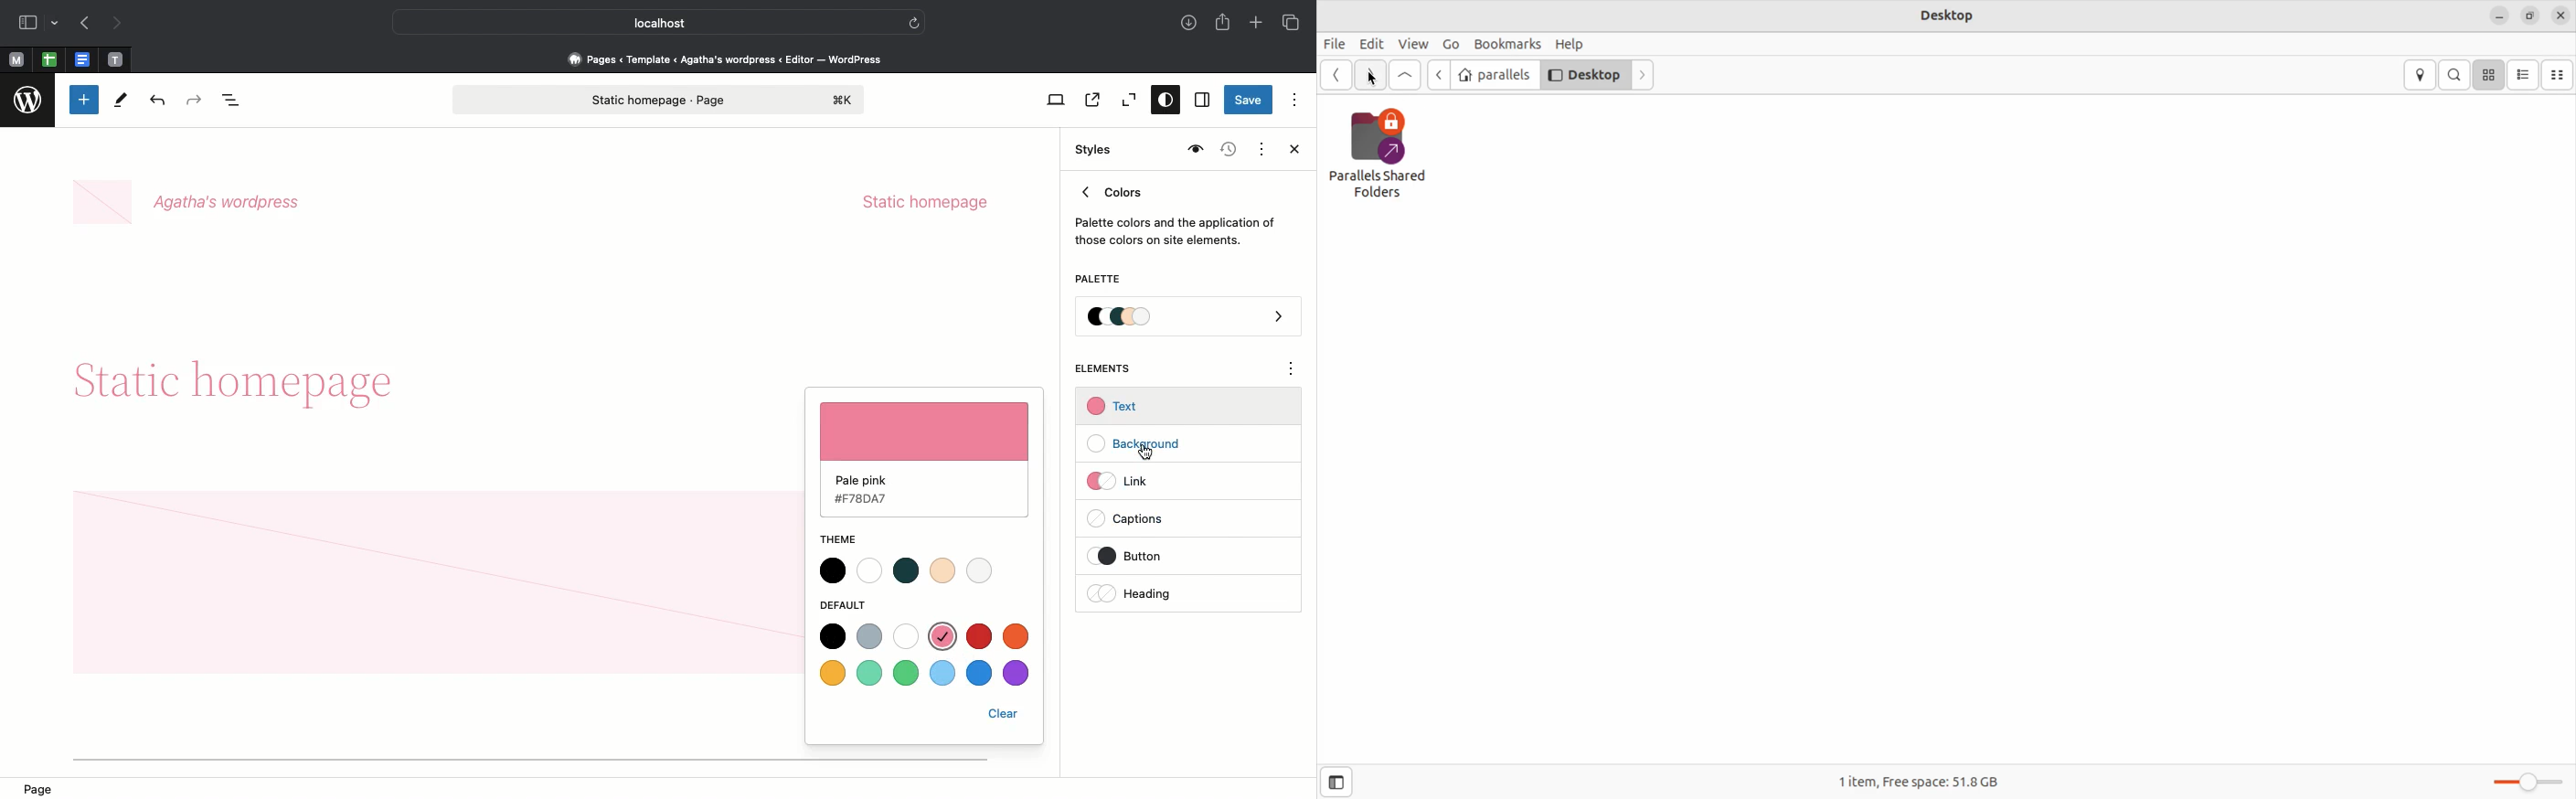 The height and width of the screenshot is (812, 2576). I want to click on refresh, so click(914, 21).